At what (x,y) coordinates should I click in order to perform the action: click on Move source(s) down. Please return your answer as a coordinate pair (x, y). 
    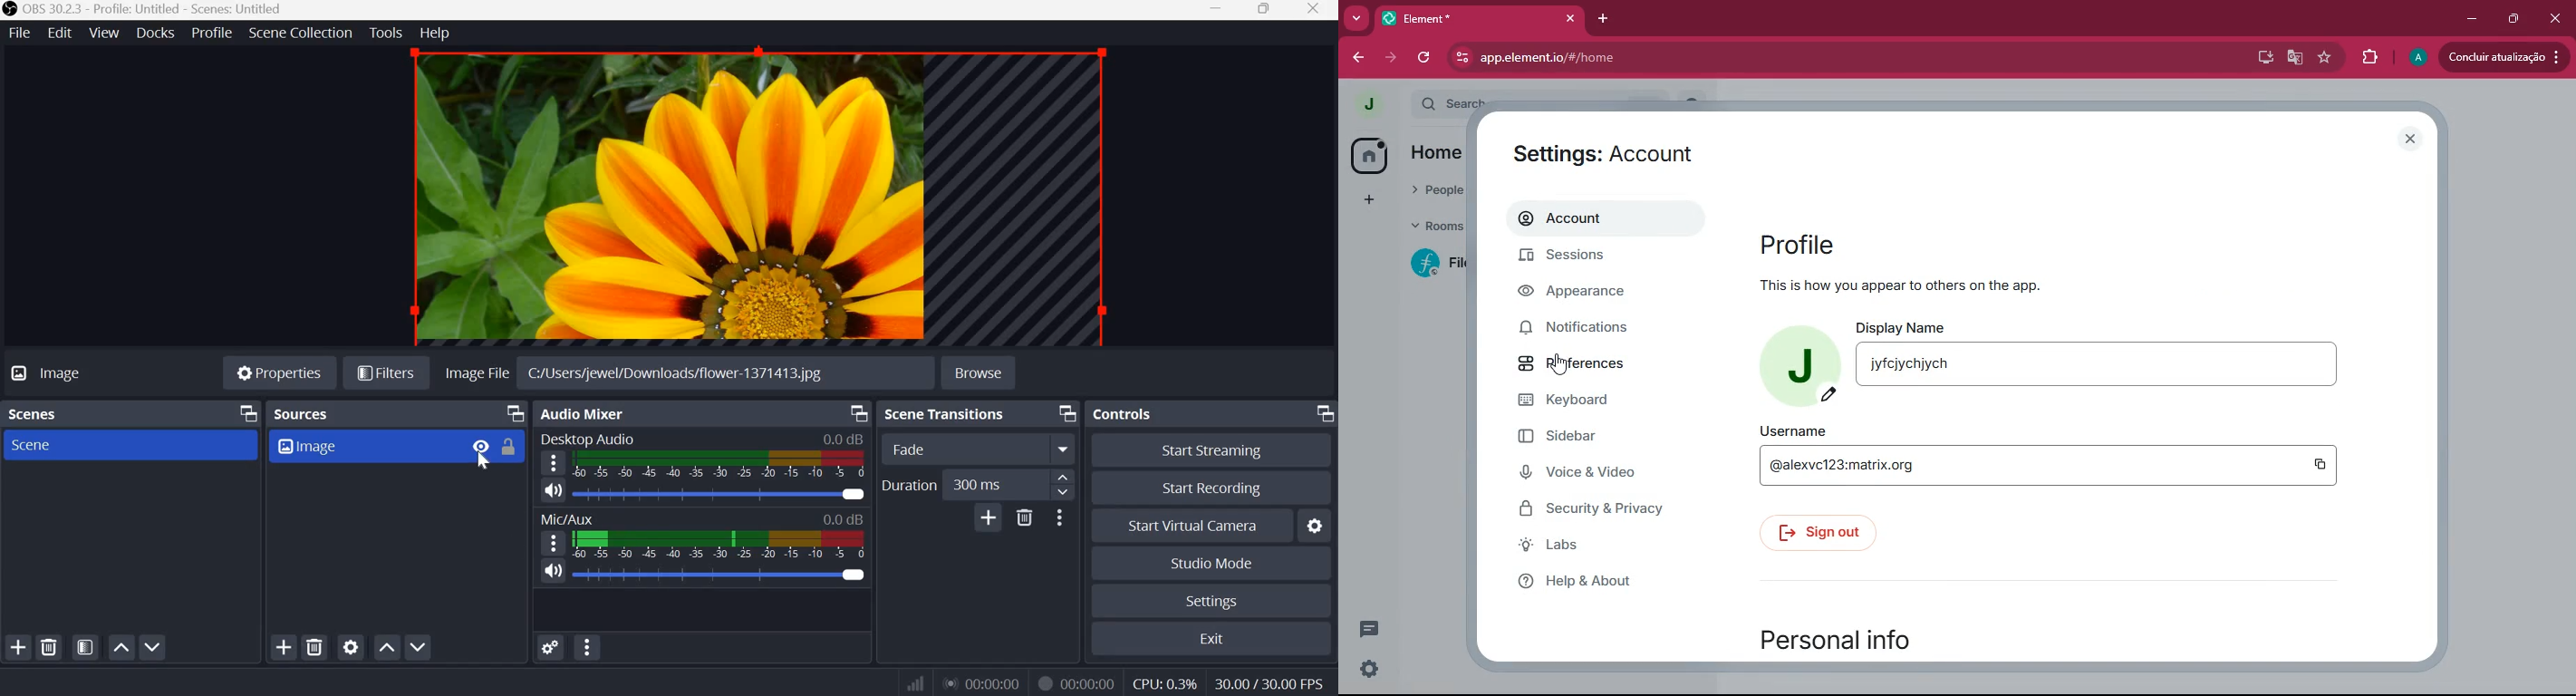
    Looking at the image, I should click on (417, 646).